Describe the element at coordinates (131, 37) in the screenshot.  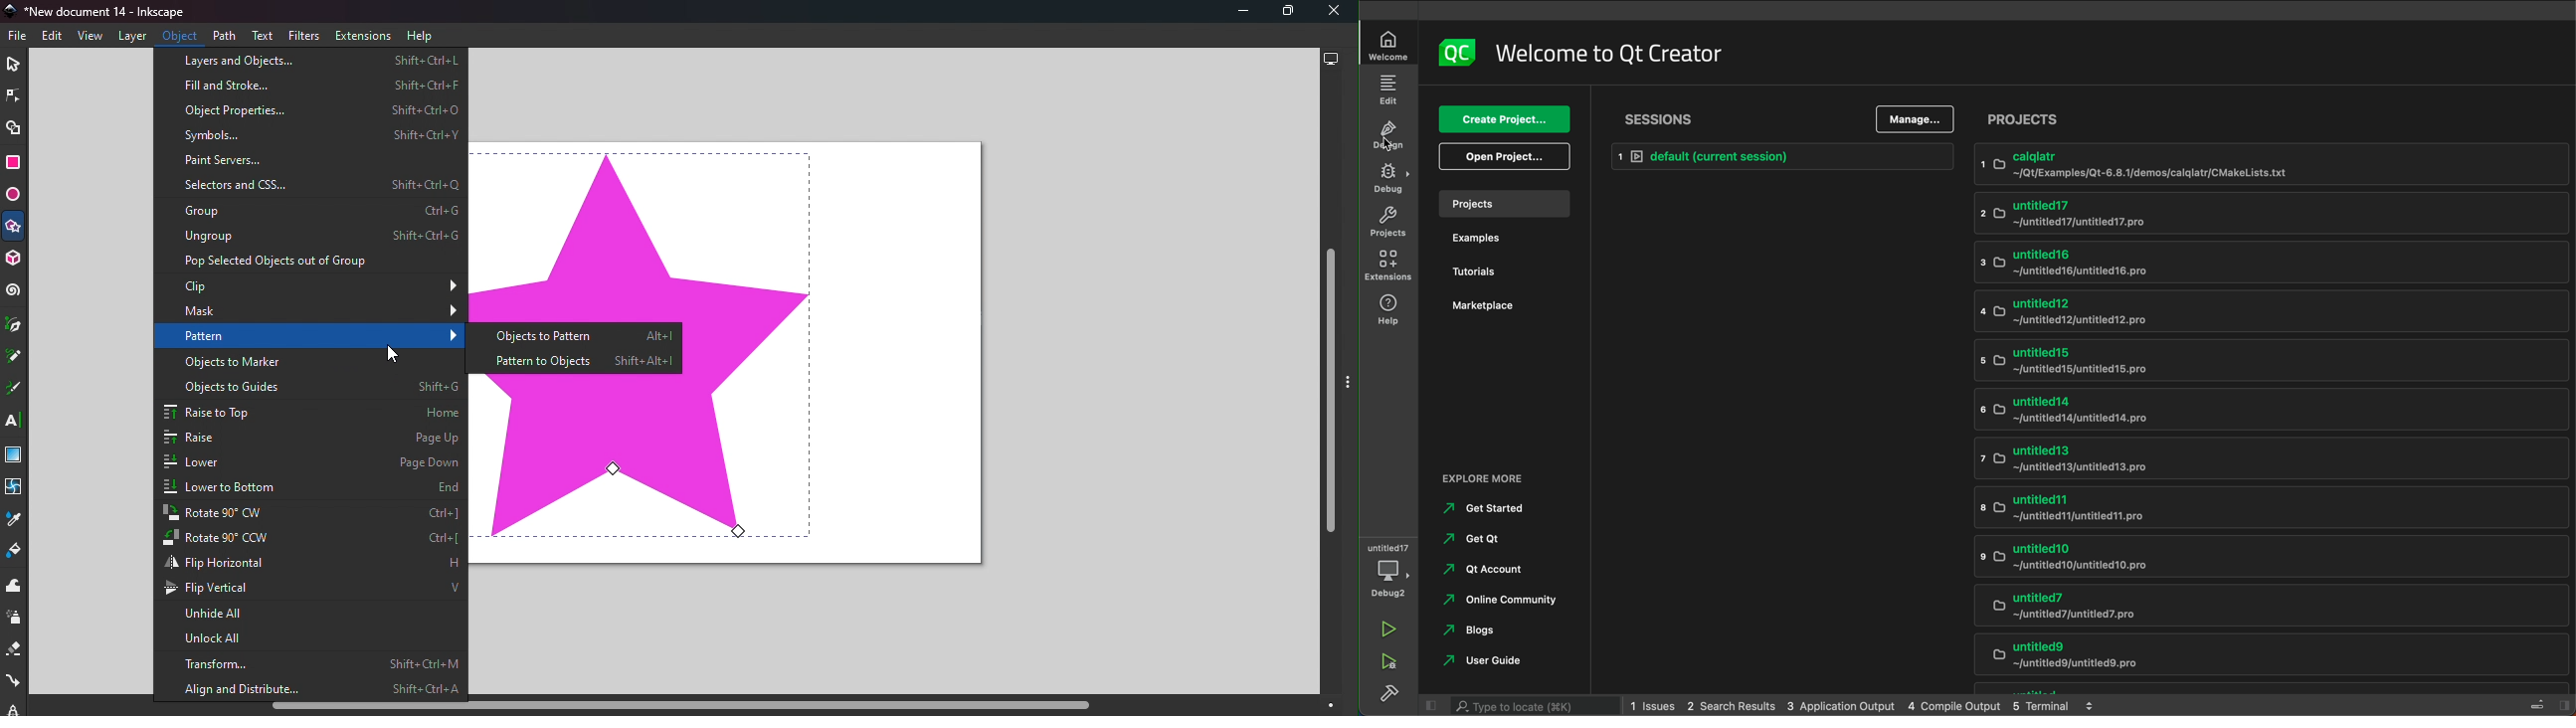
I see `Layers` at that location.